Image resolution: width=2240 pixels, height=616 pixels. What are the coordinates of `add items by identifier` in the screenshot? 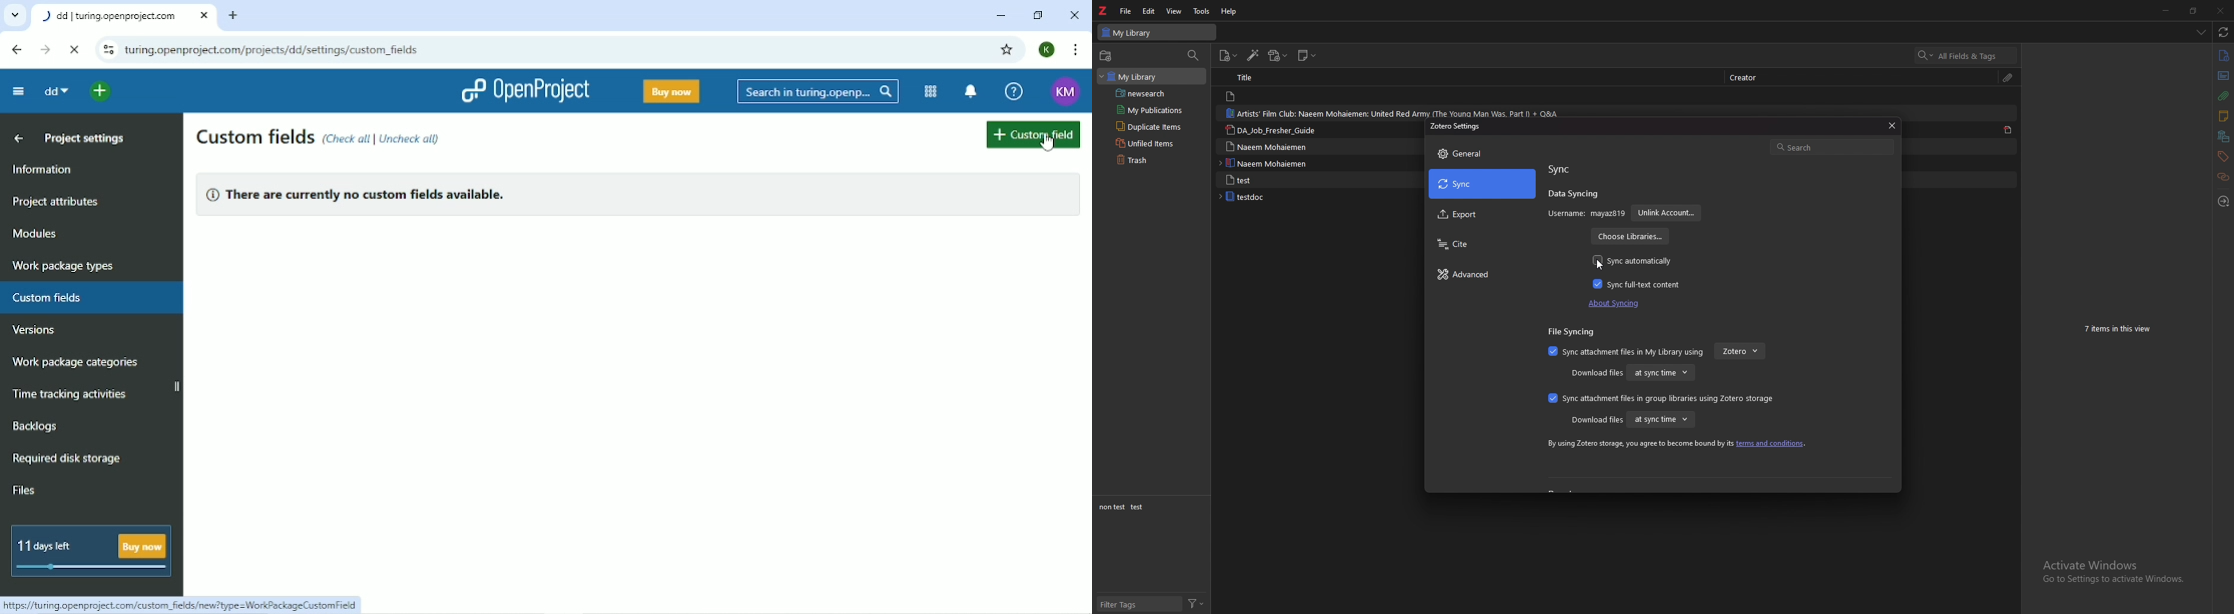 It's located at (1254, 56).